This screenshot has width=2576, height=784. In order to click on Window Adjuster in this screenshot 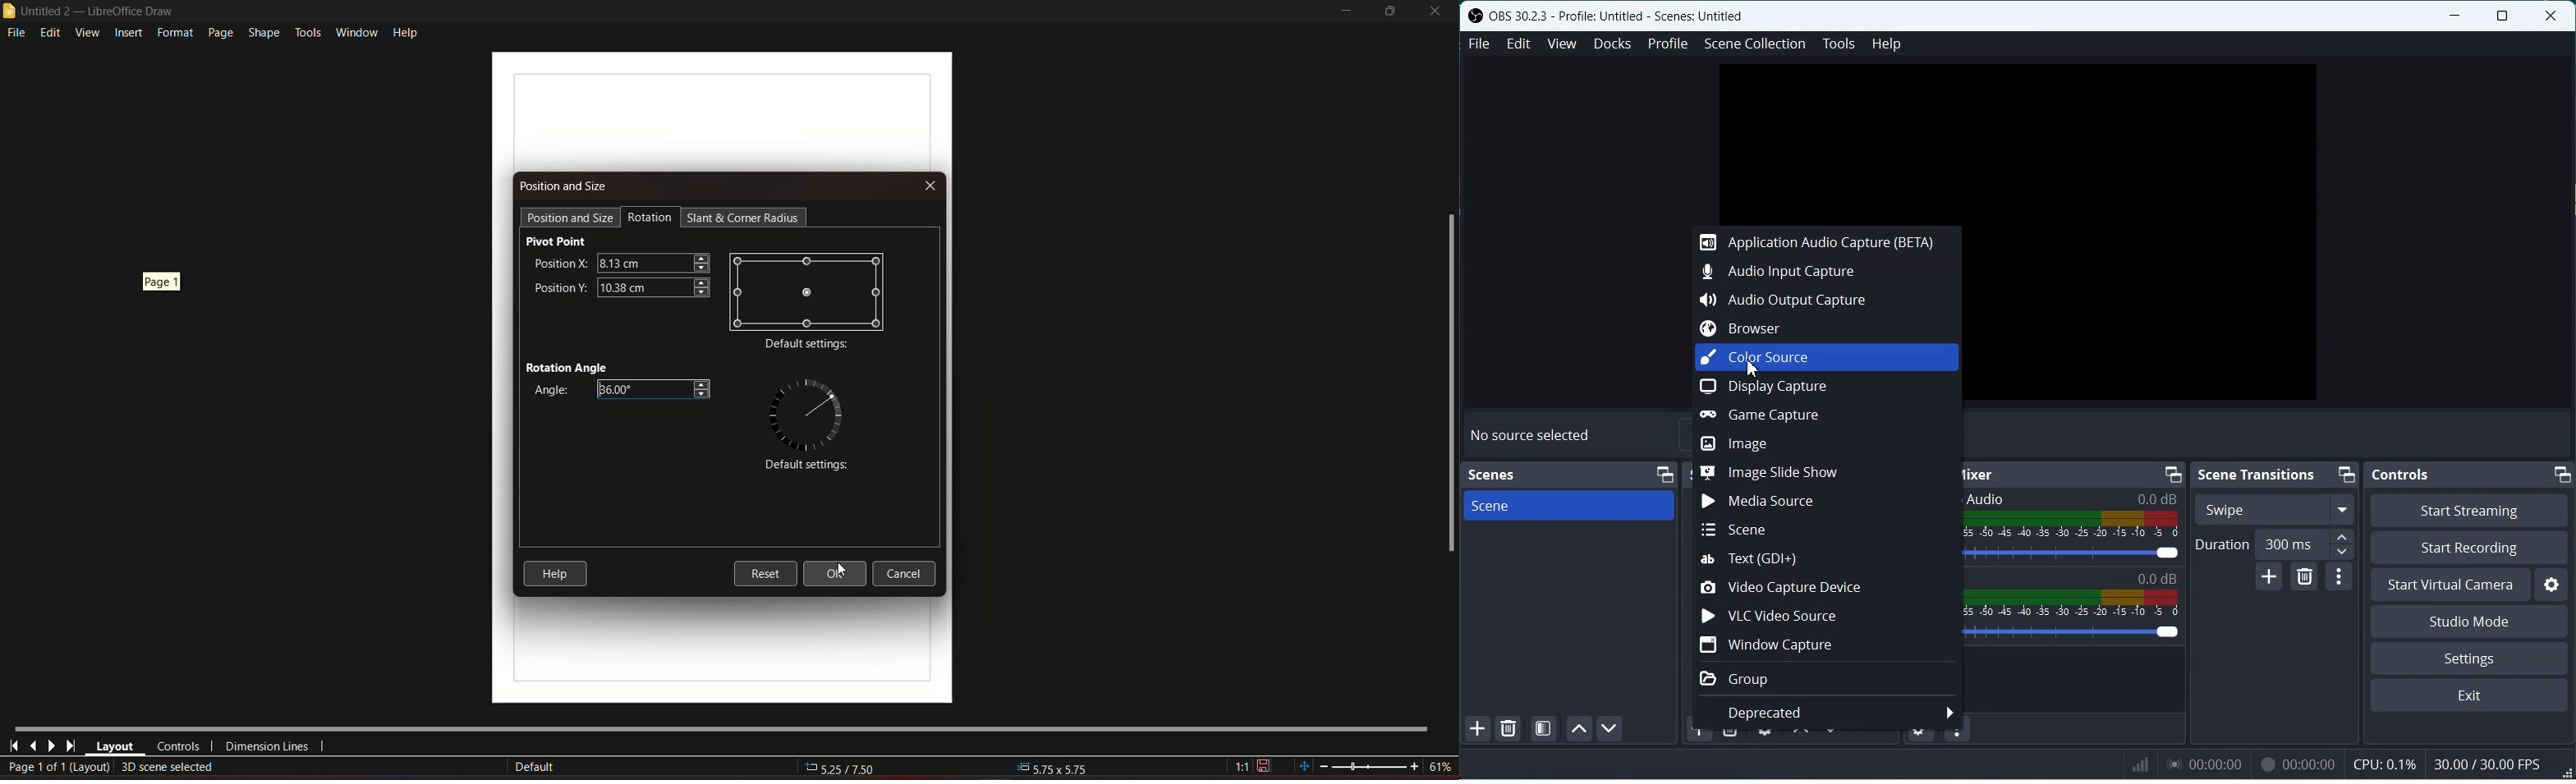, I will do `click(2565, 772)`.